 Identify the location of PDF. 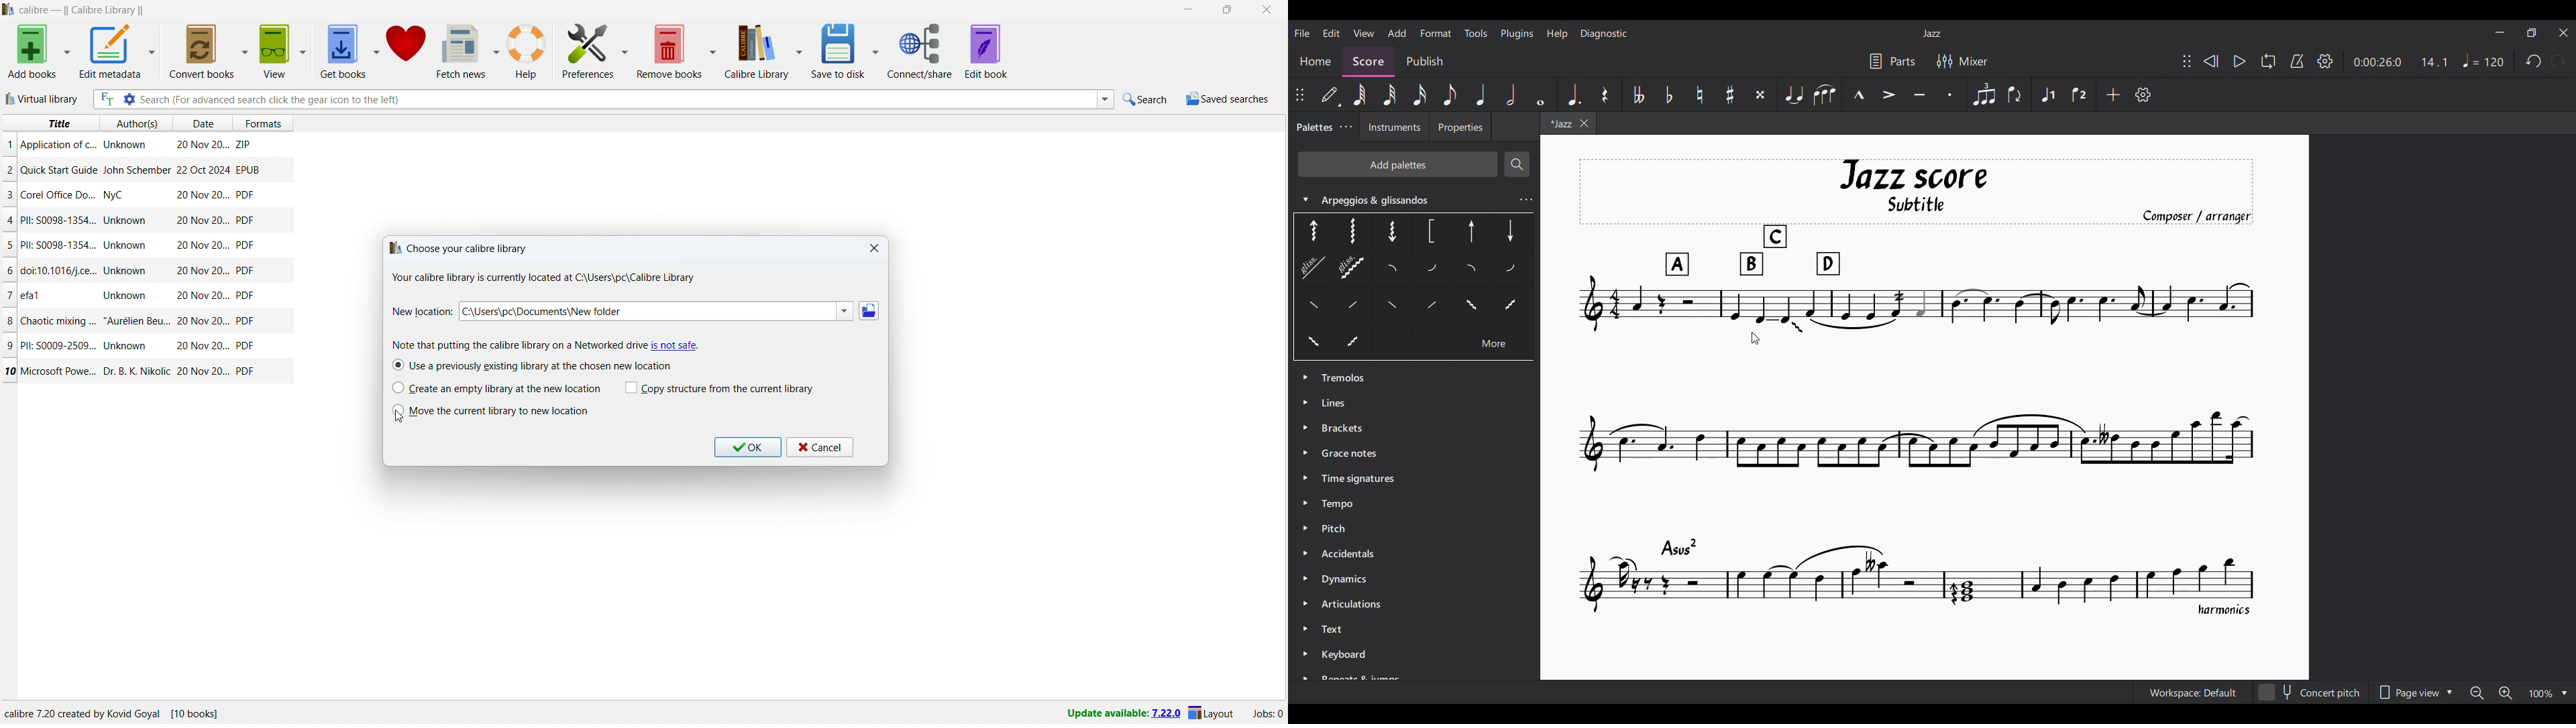
(245, 245).